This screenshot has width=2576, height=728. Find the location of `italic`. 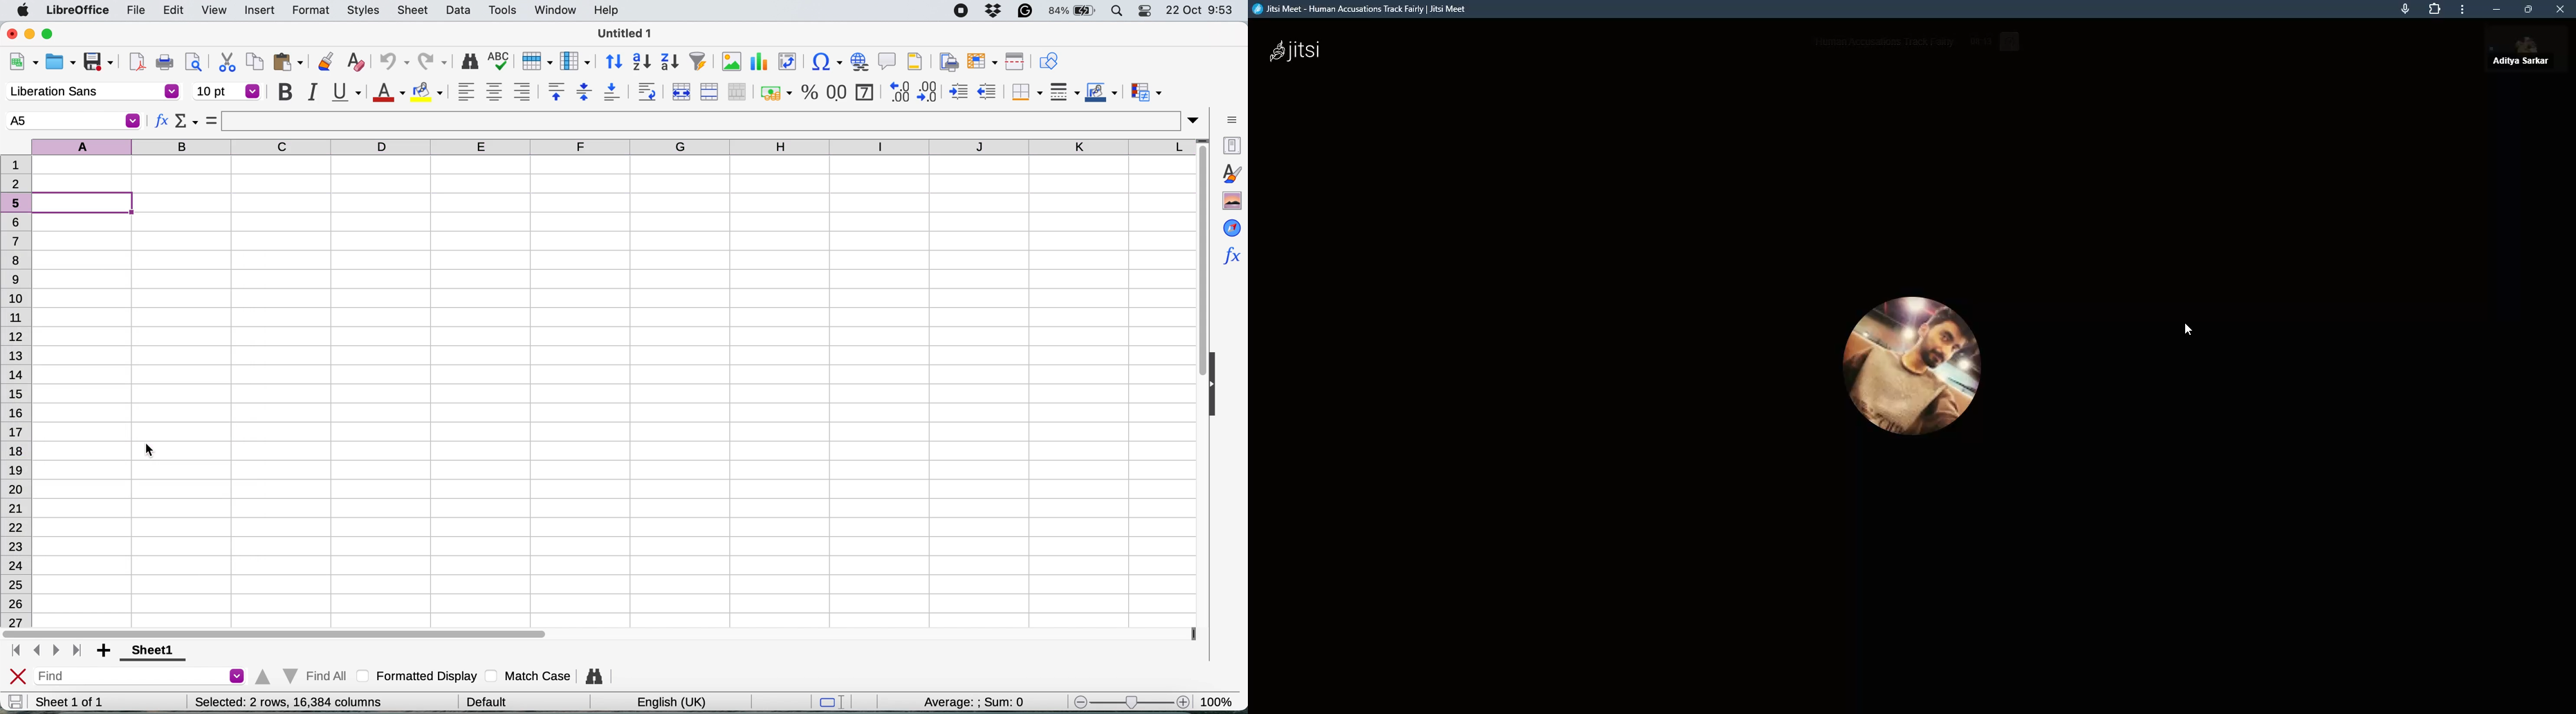

italic is located at coordinates (311, 92).